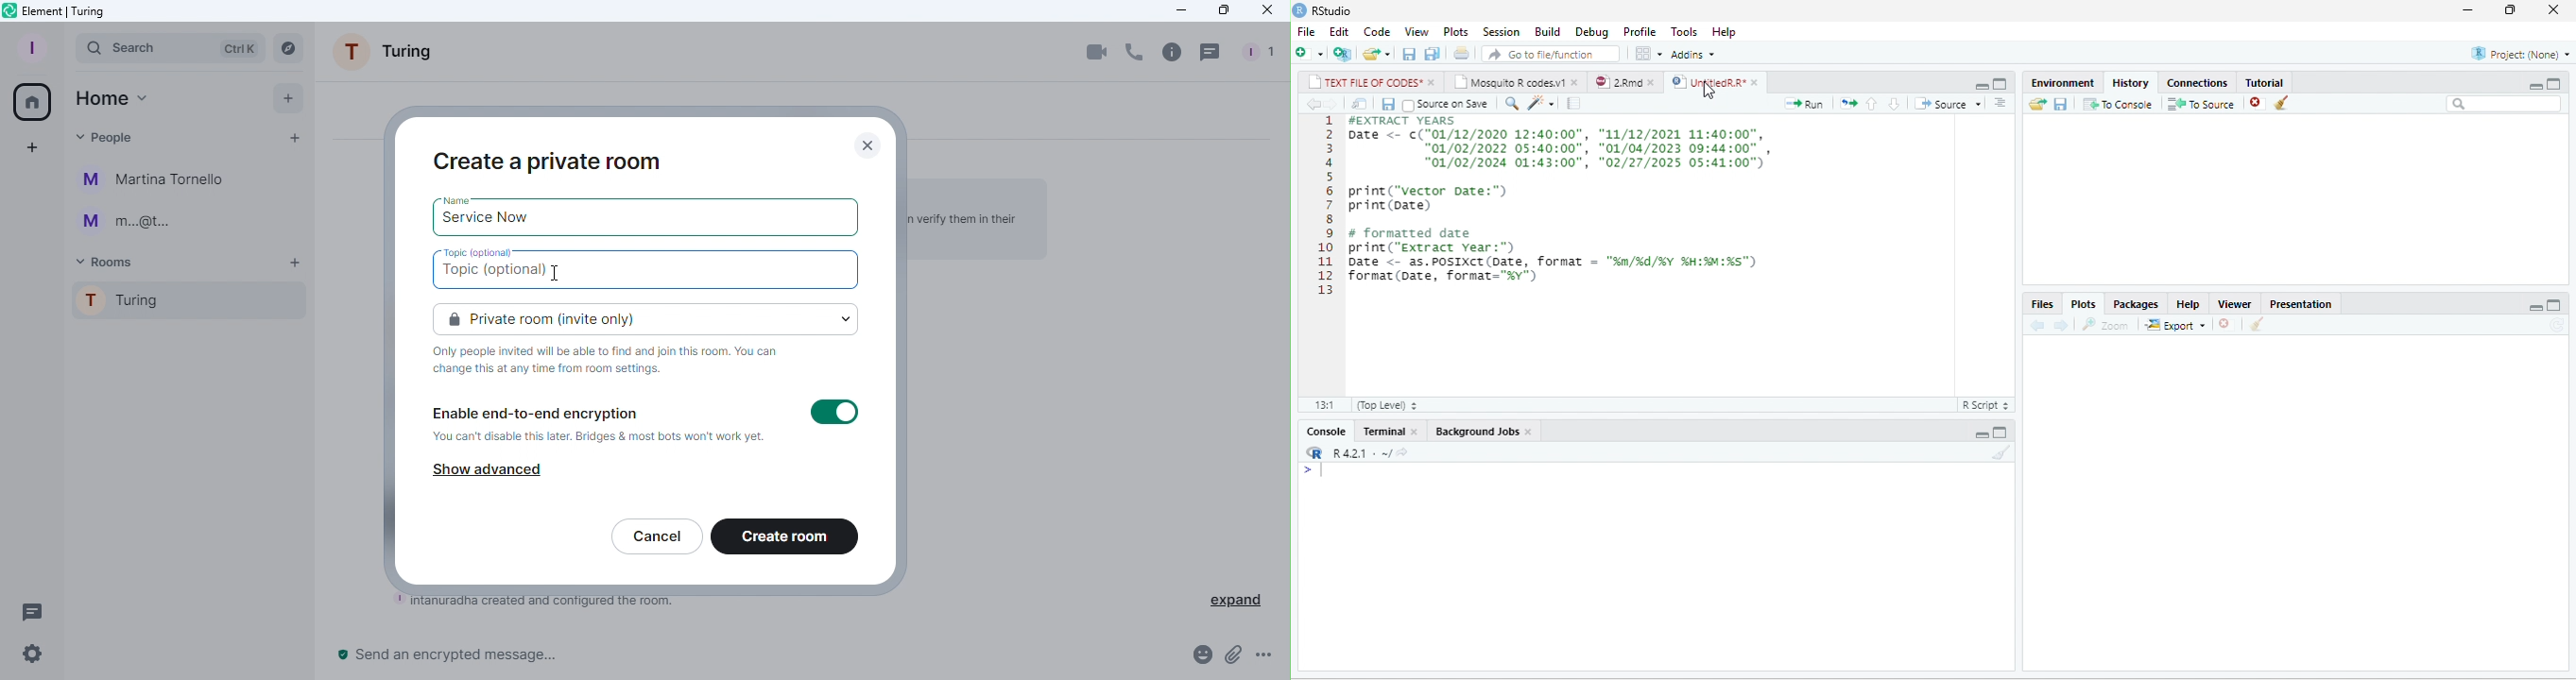  What do you see at coordinates (1313, 471) in the screenshot?
I see `>` at bounding box center [1313, 471].